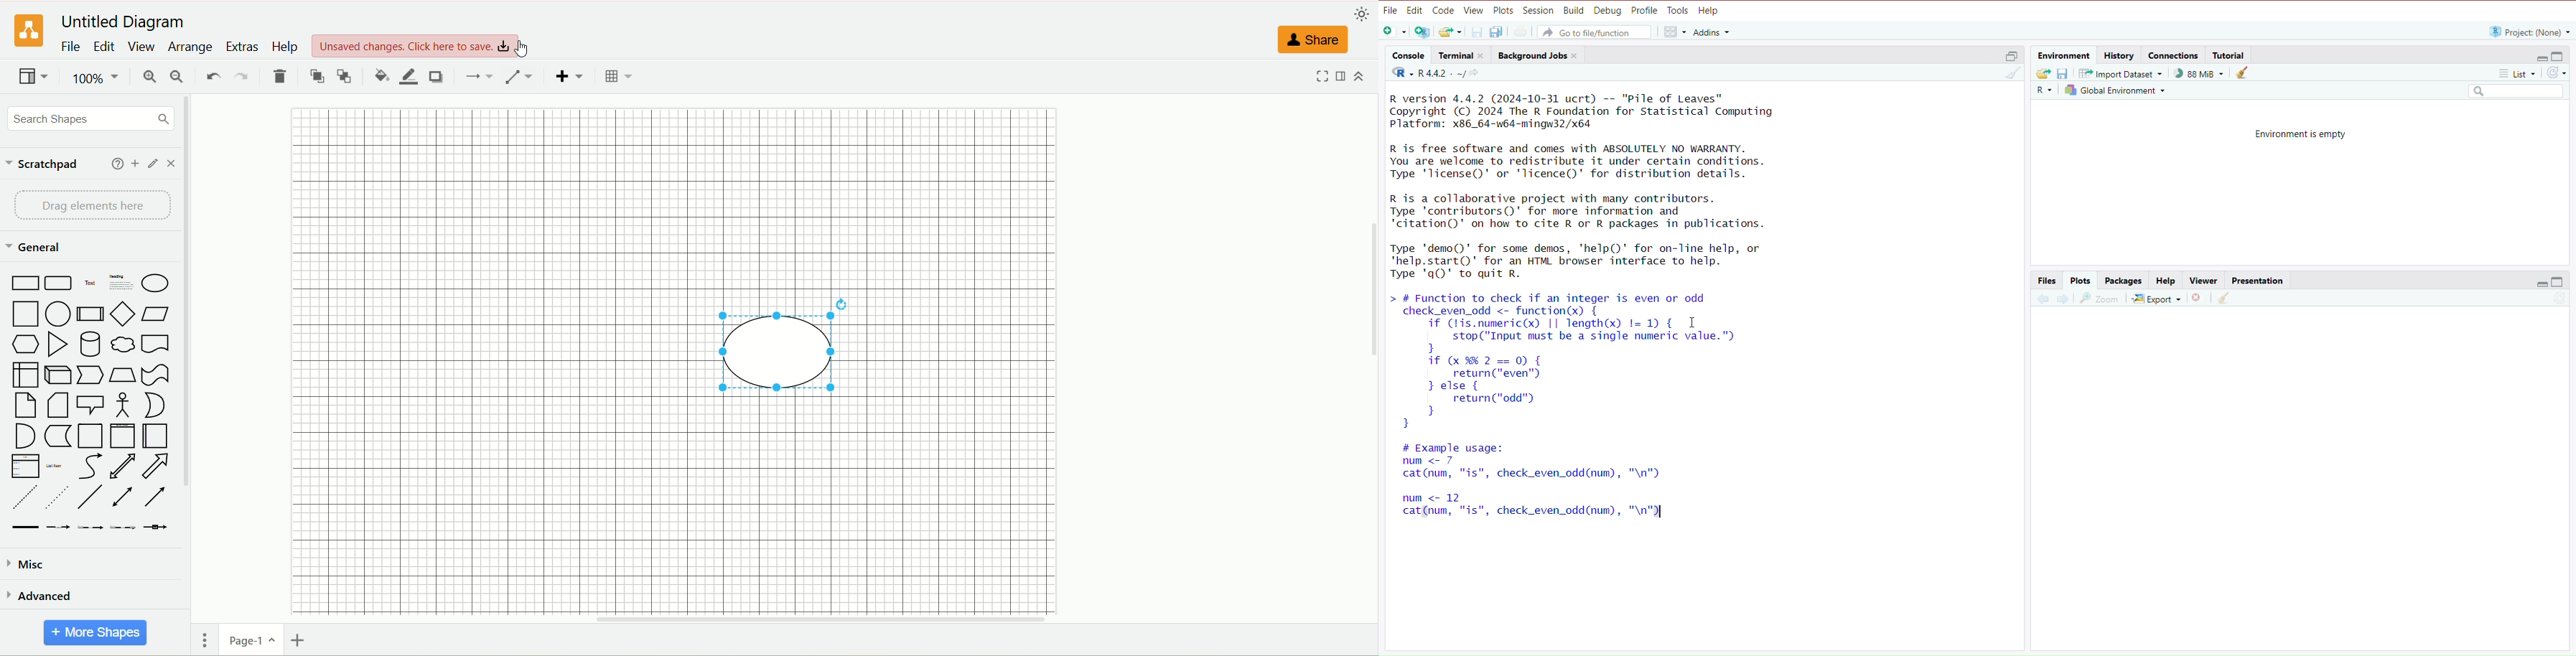  Describe the element at coordinates (2156, 300) in the screenshot. I see `export` at that location.